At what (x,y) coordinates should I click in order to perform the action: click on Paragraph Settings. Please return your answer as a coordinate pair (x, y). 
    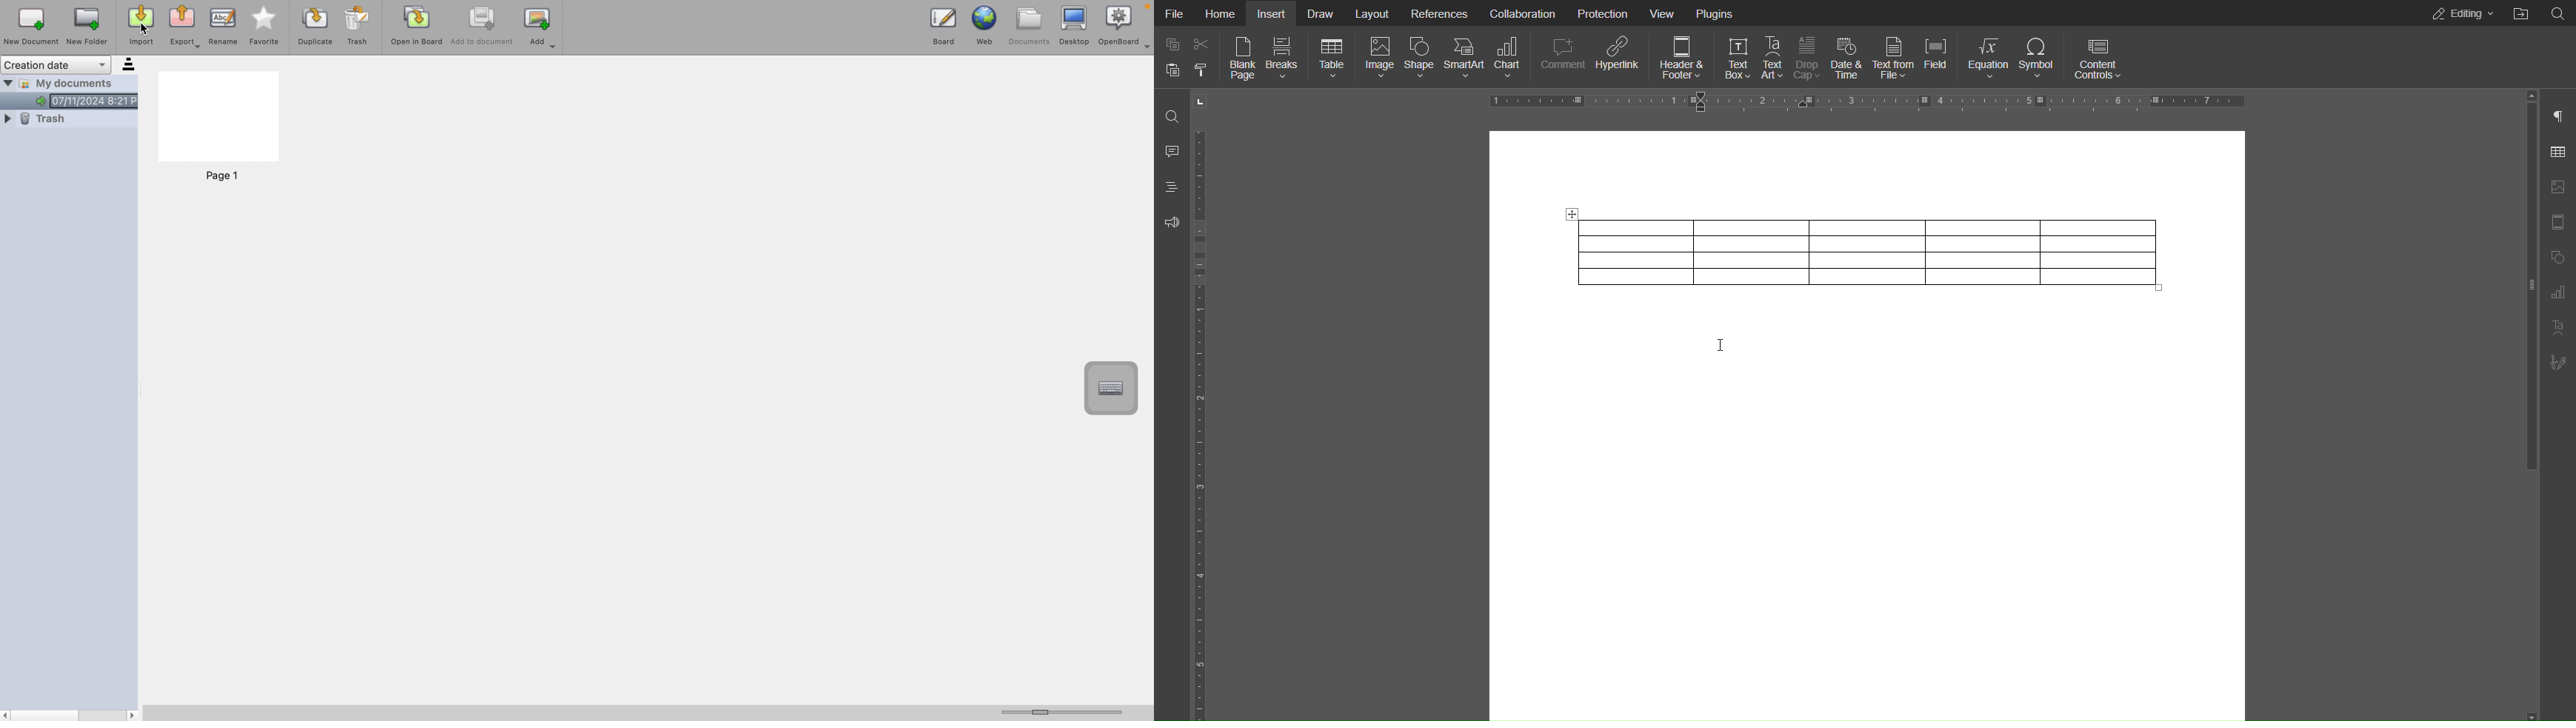
    Looking at the image, I should click on (2558, 115).